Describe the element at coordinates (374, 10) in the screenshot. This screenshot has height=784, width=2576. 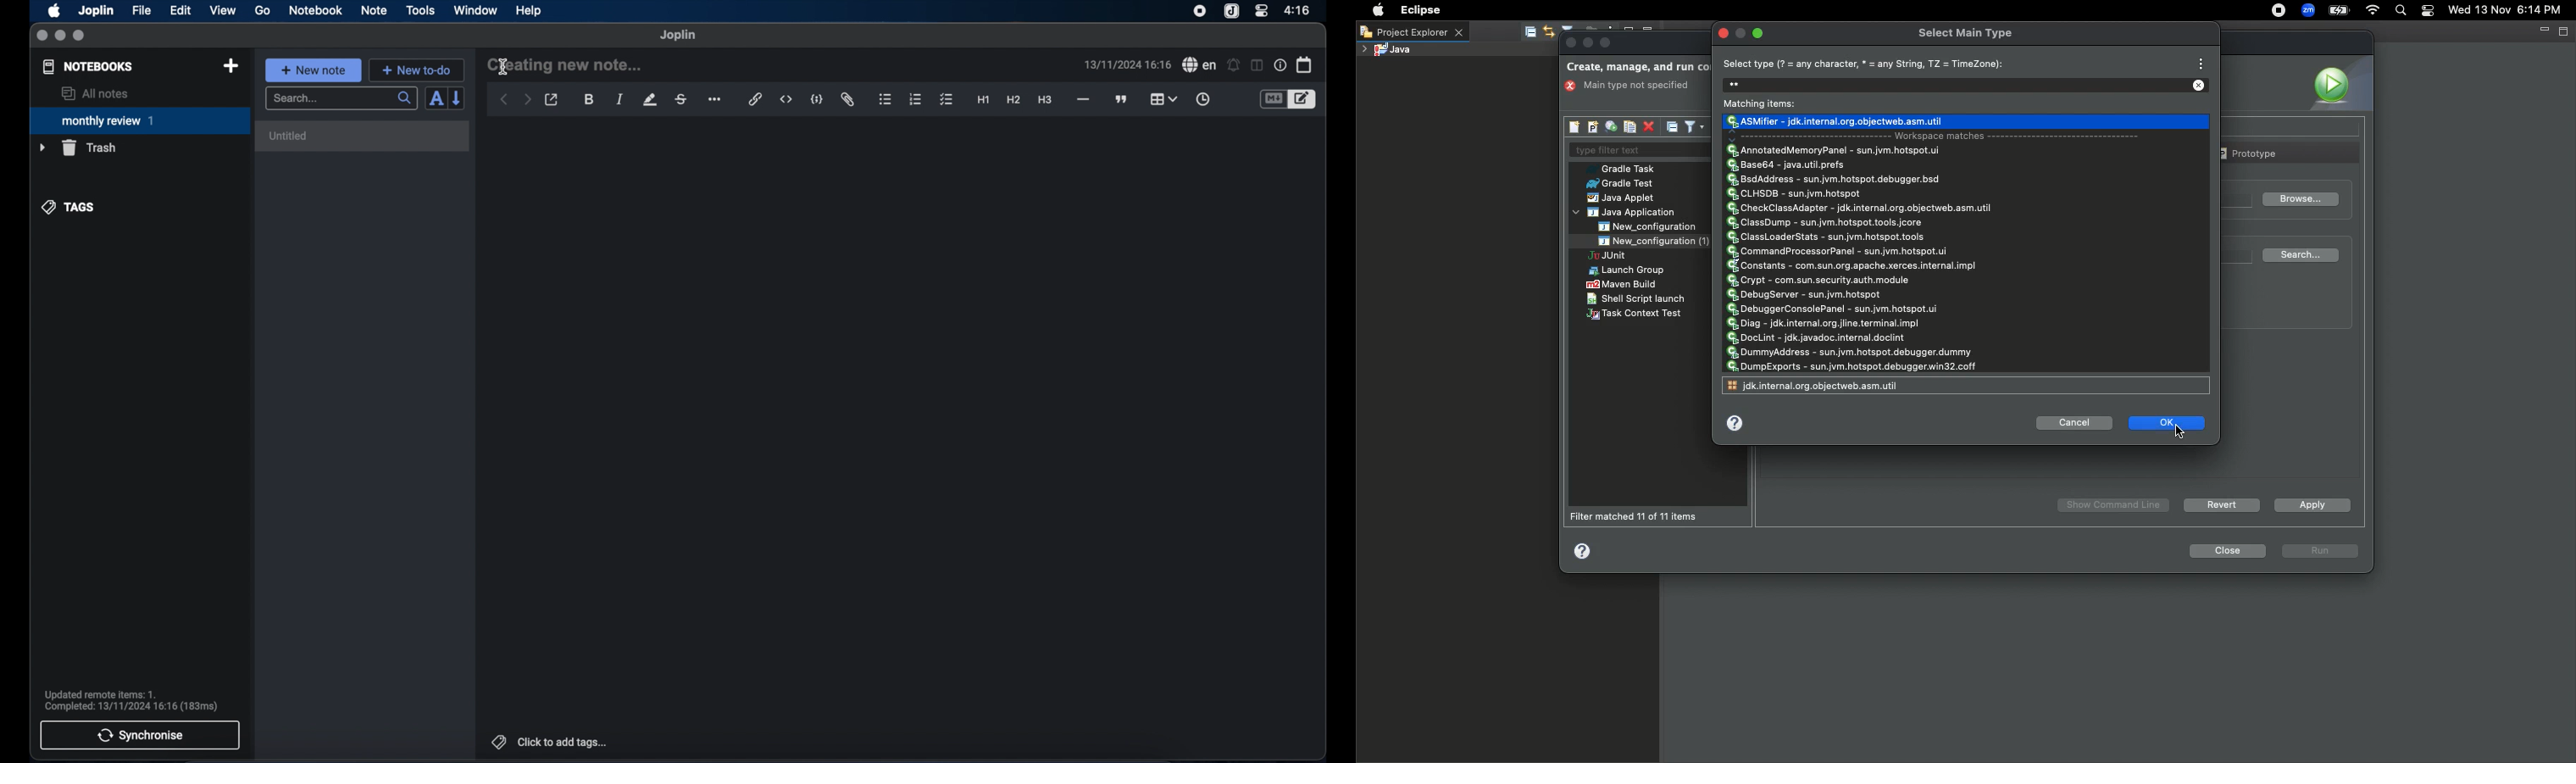
I see `note` at that location.